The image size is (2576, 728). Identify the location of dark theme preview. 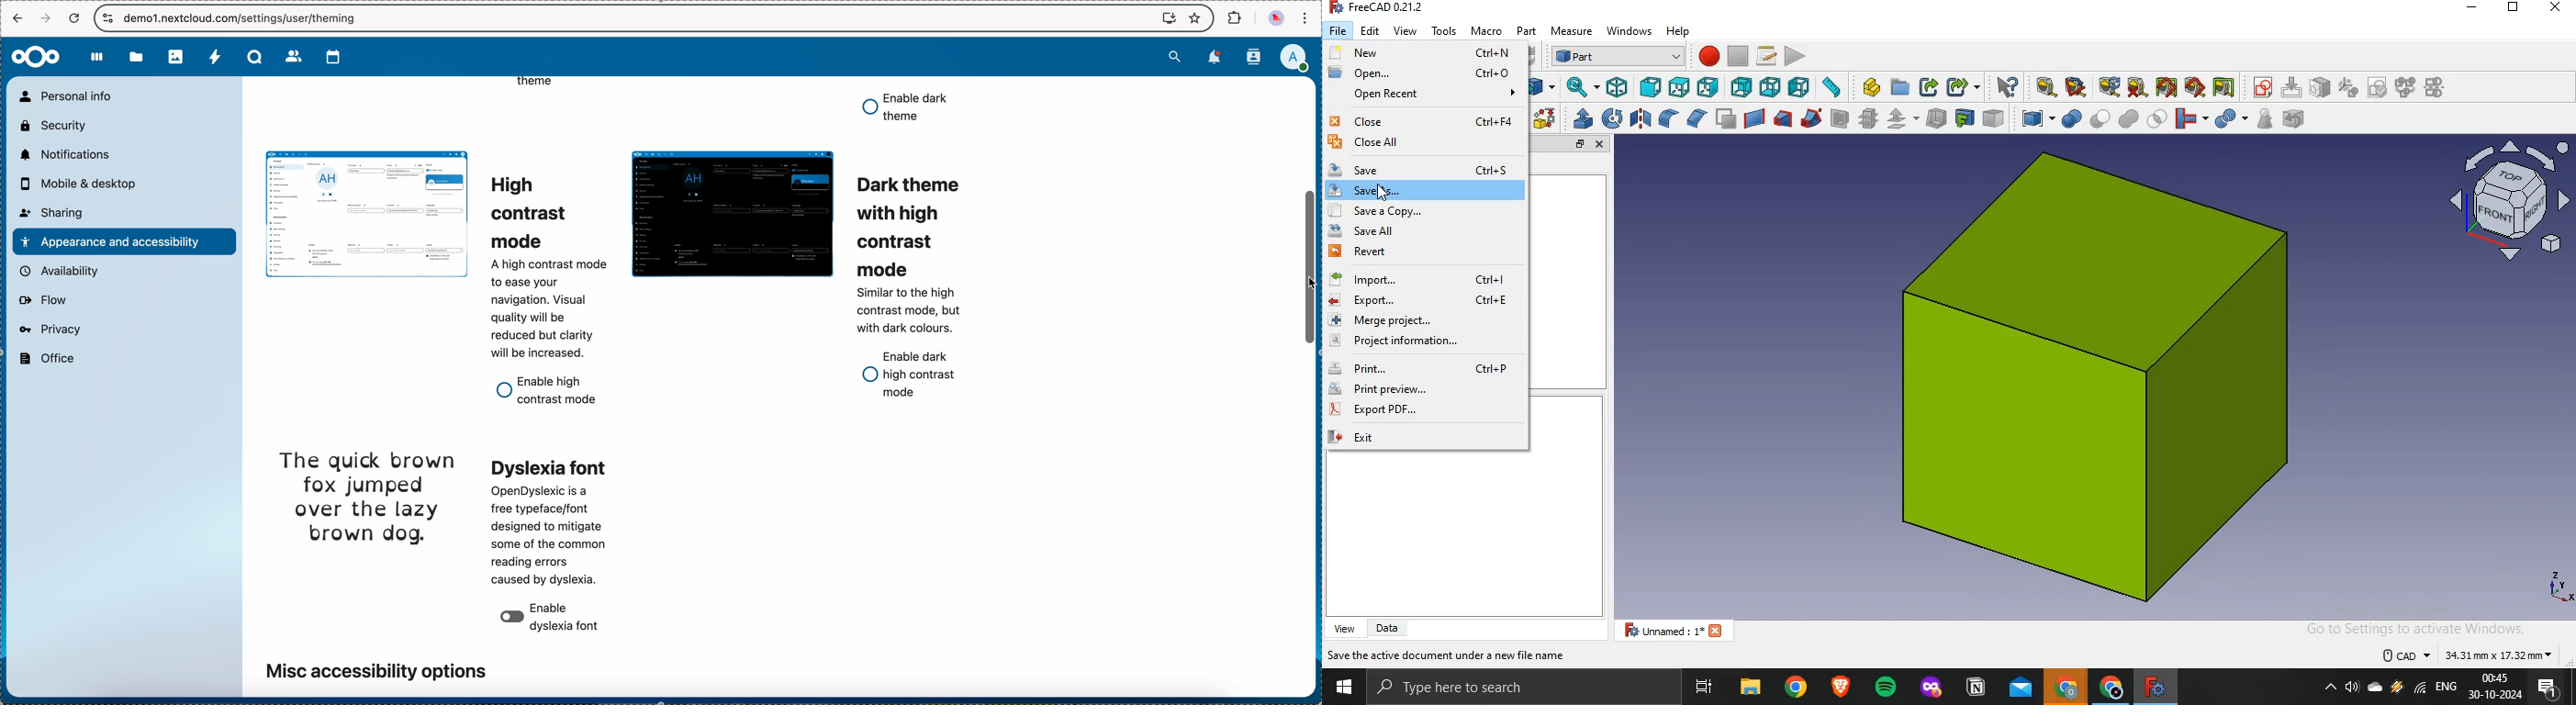
(732, 216).